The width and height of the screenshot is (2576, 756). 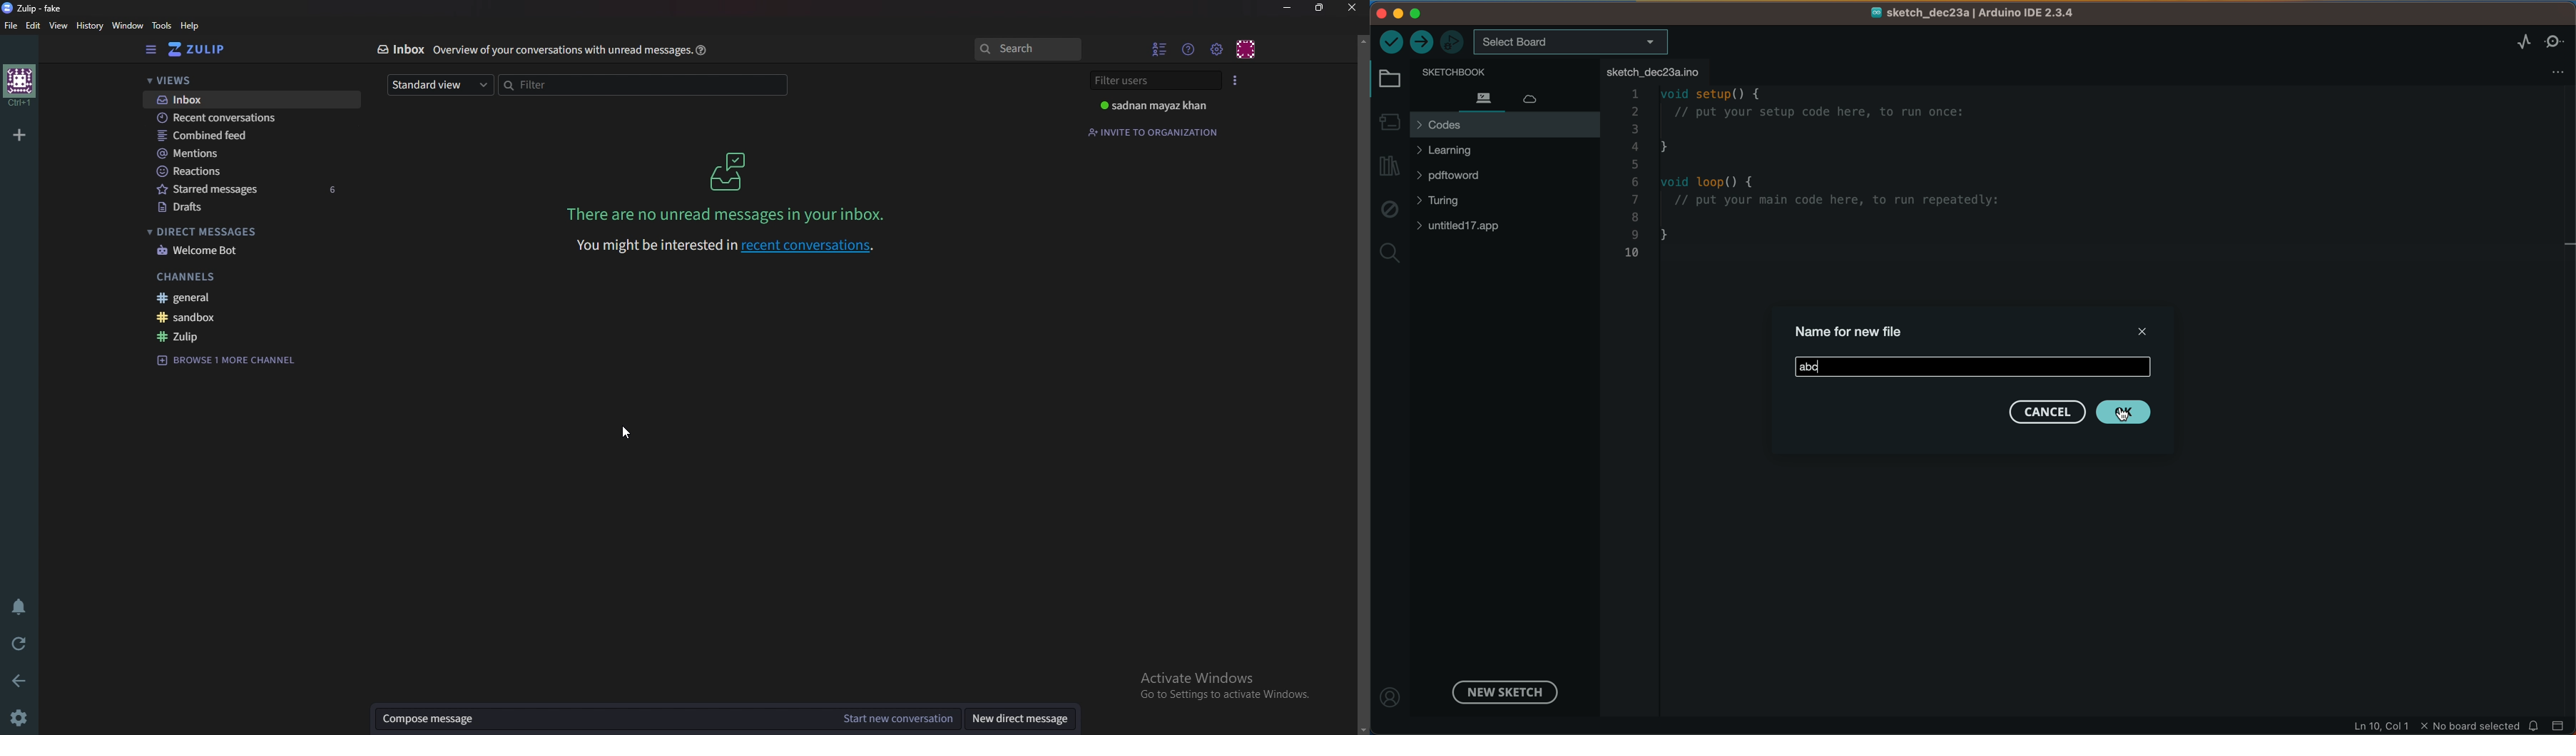 What do you see at coordinates (210, 49) in the screenshot?
I see `Home view` at bounding box center [210, 49].